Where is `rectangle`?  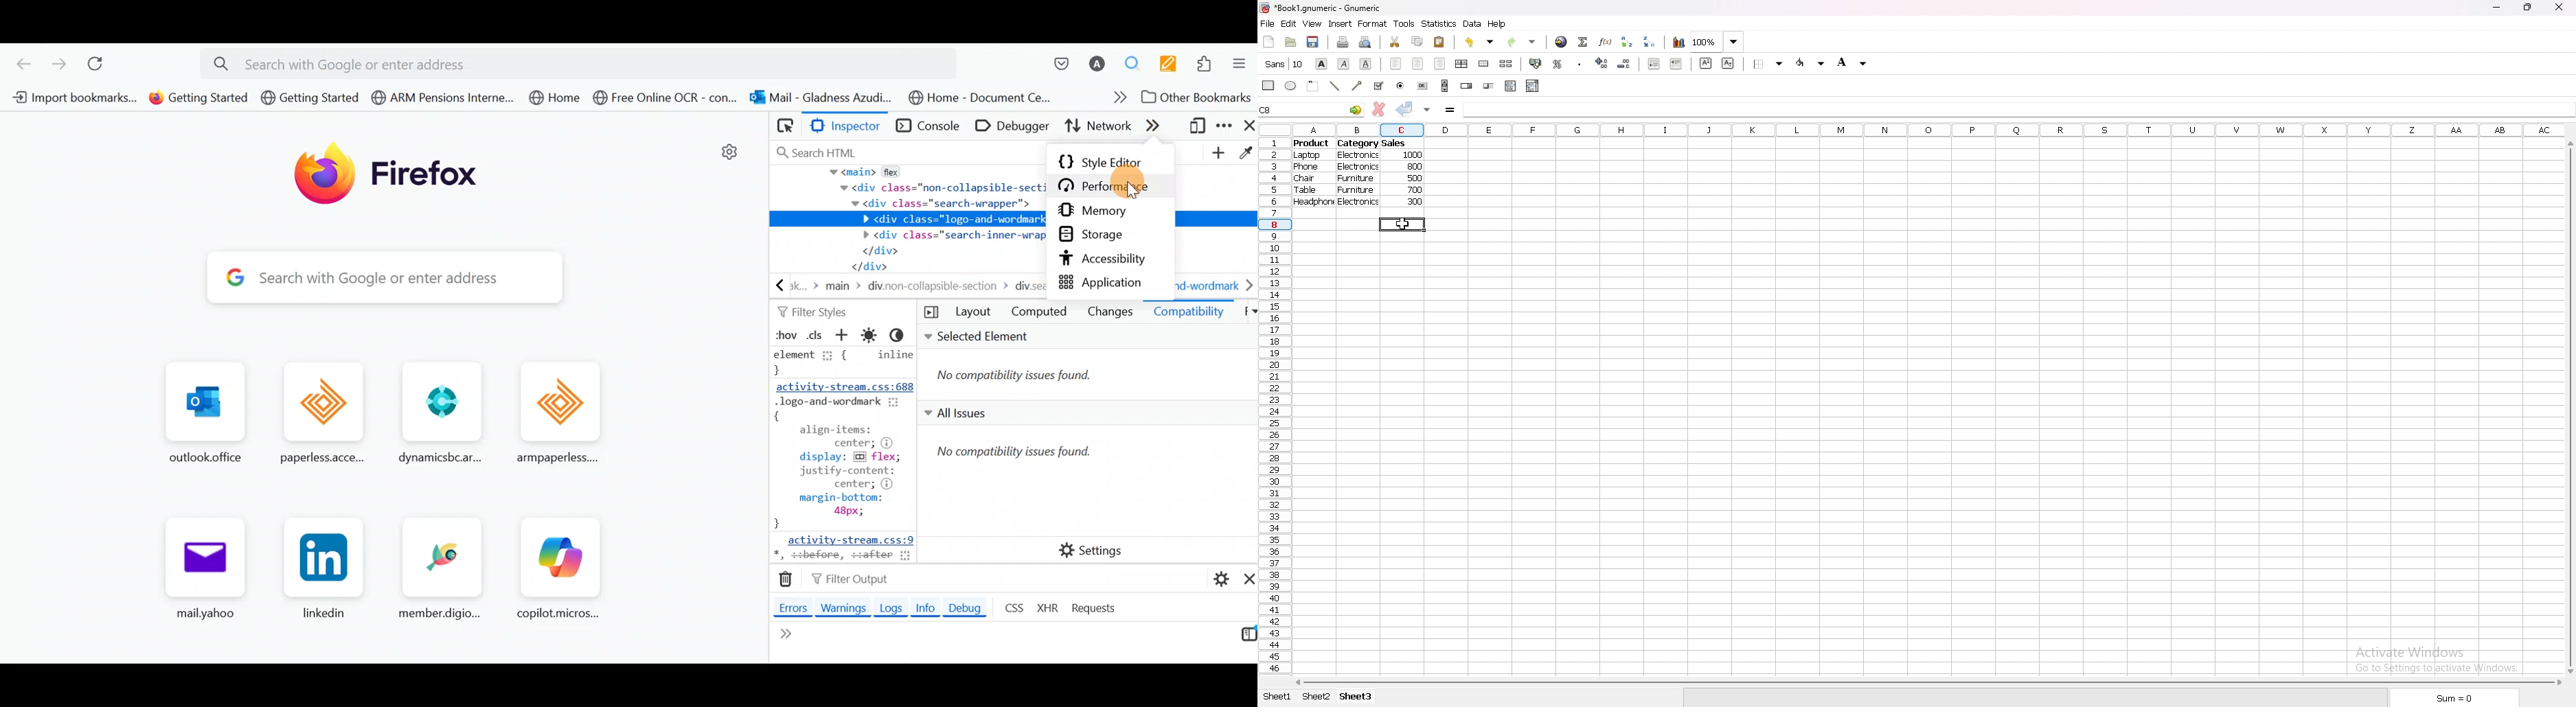
rectangle is located at coordinates (1269, 85).